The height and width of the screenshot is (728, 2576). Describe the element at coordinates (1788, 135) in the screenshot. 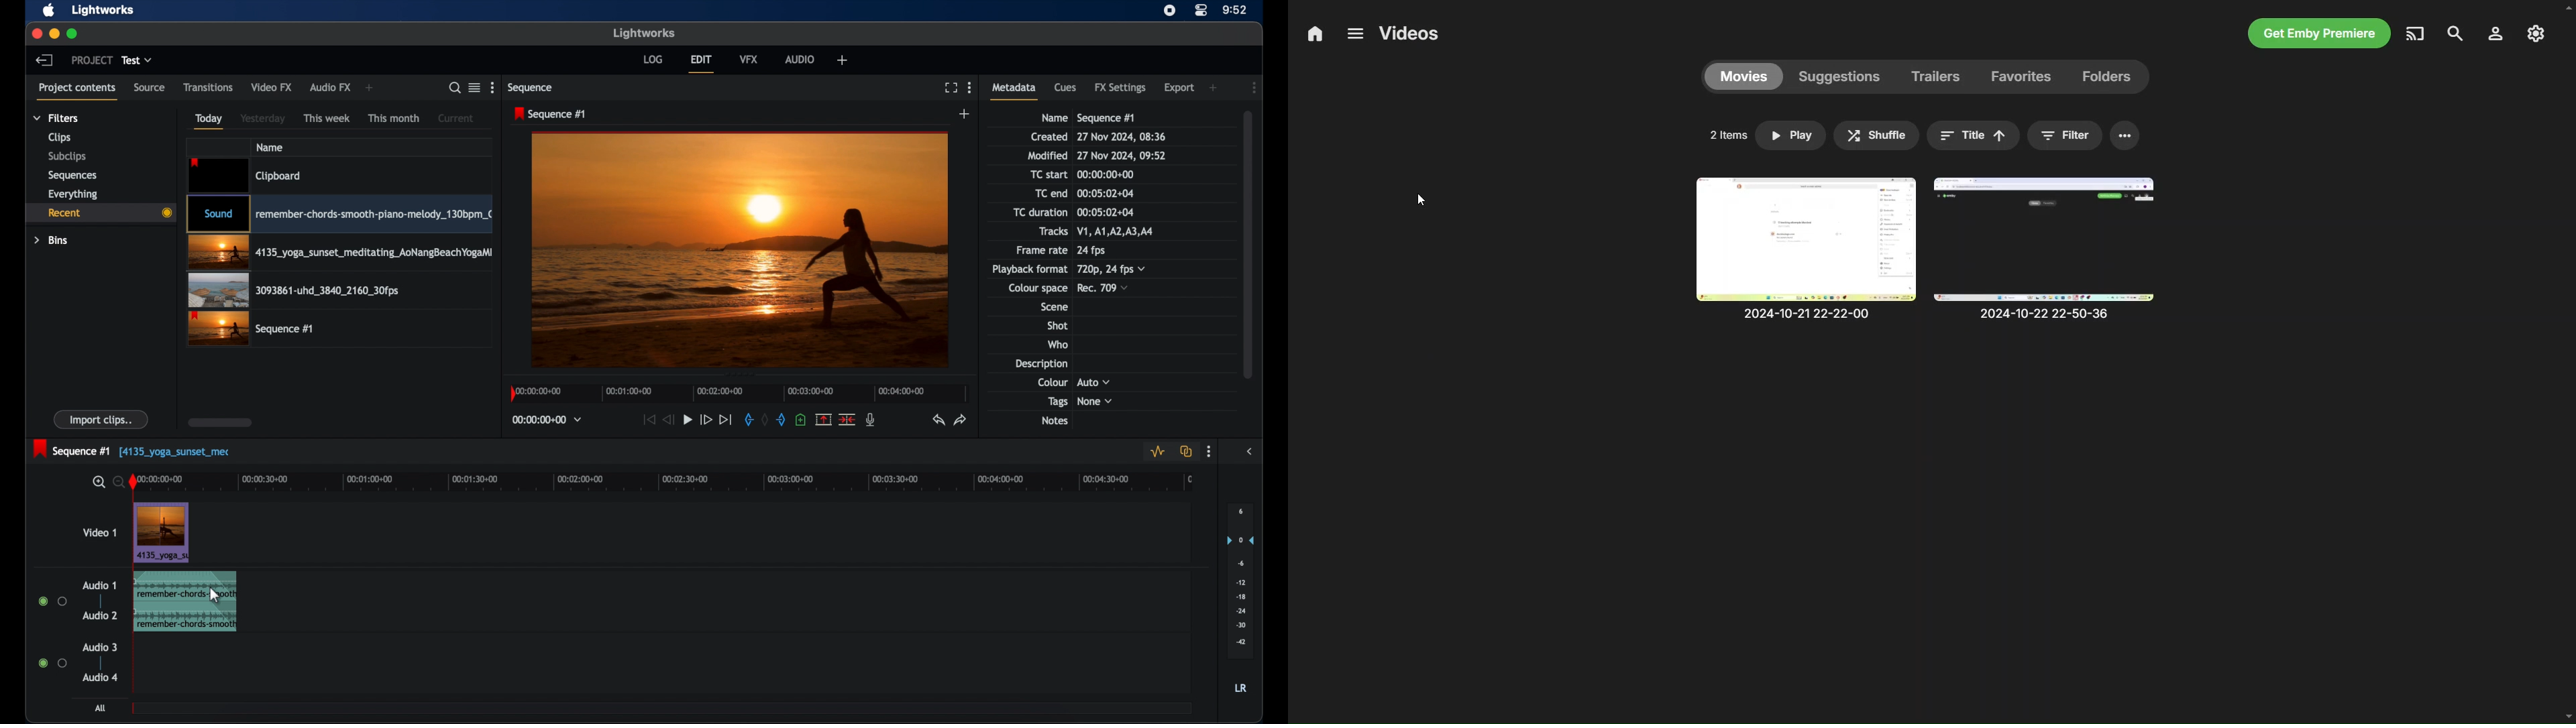

I see `play` at that location.